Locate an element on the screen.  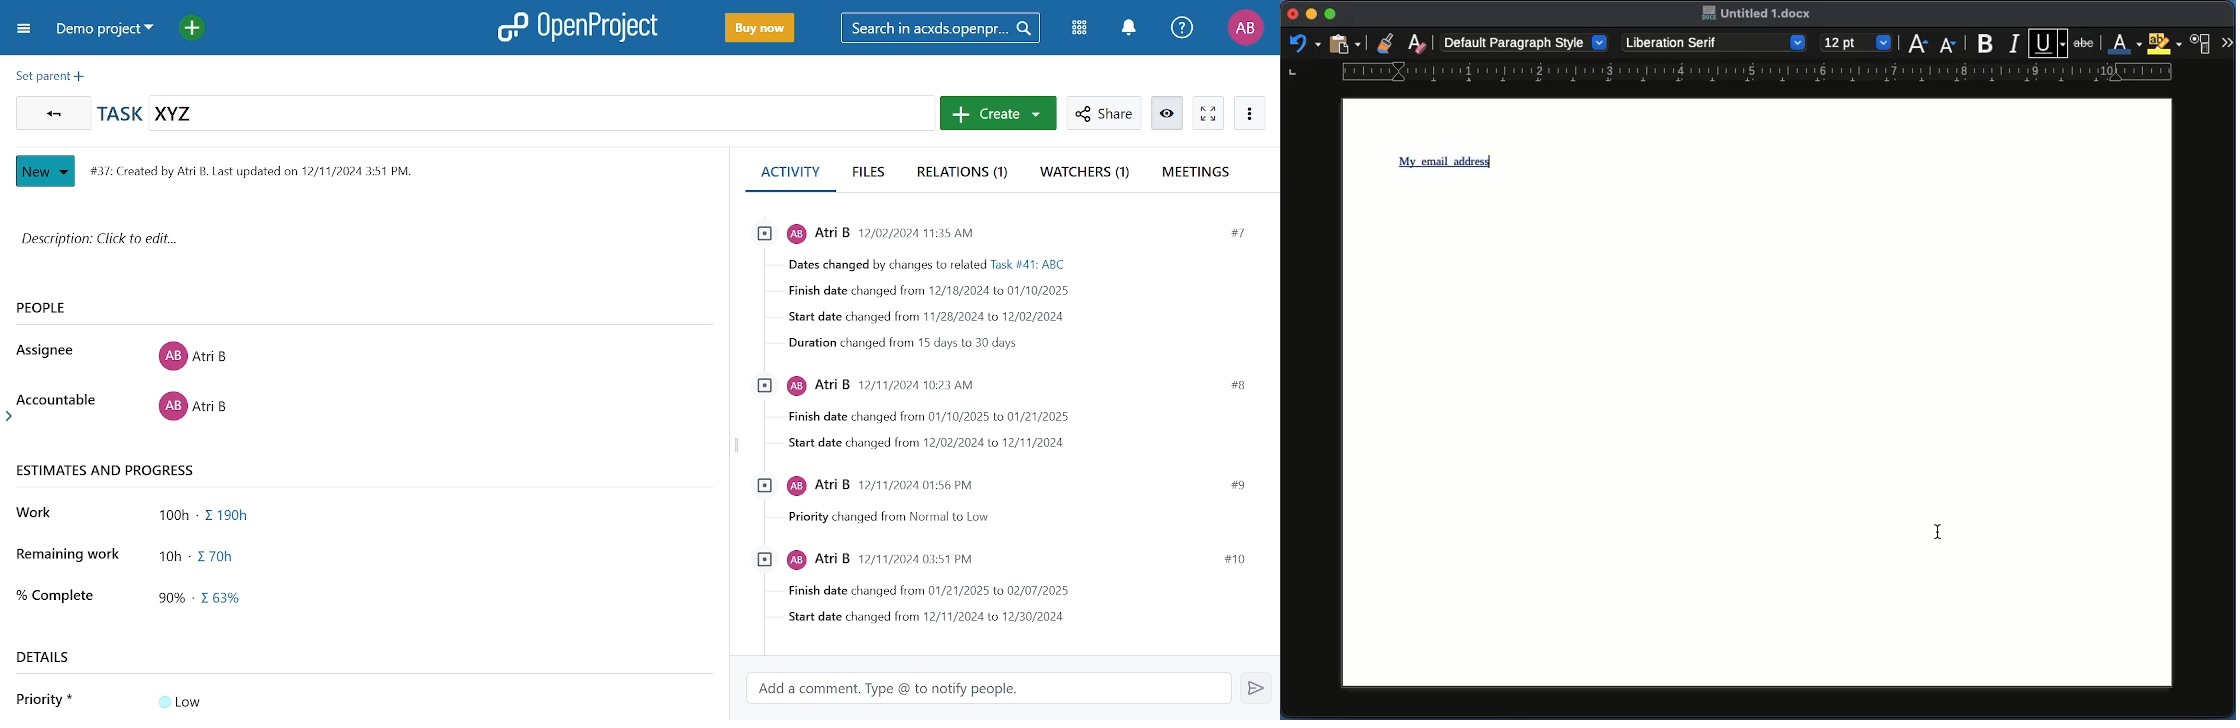
Size increase is located at coordinates (1918, 43).